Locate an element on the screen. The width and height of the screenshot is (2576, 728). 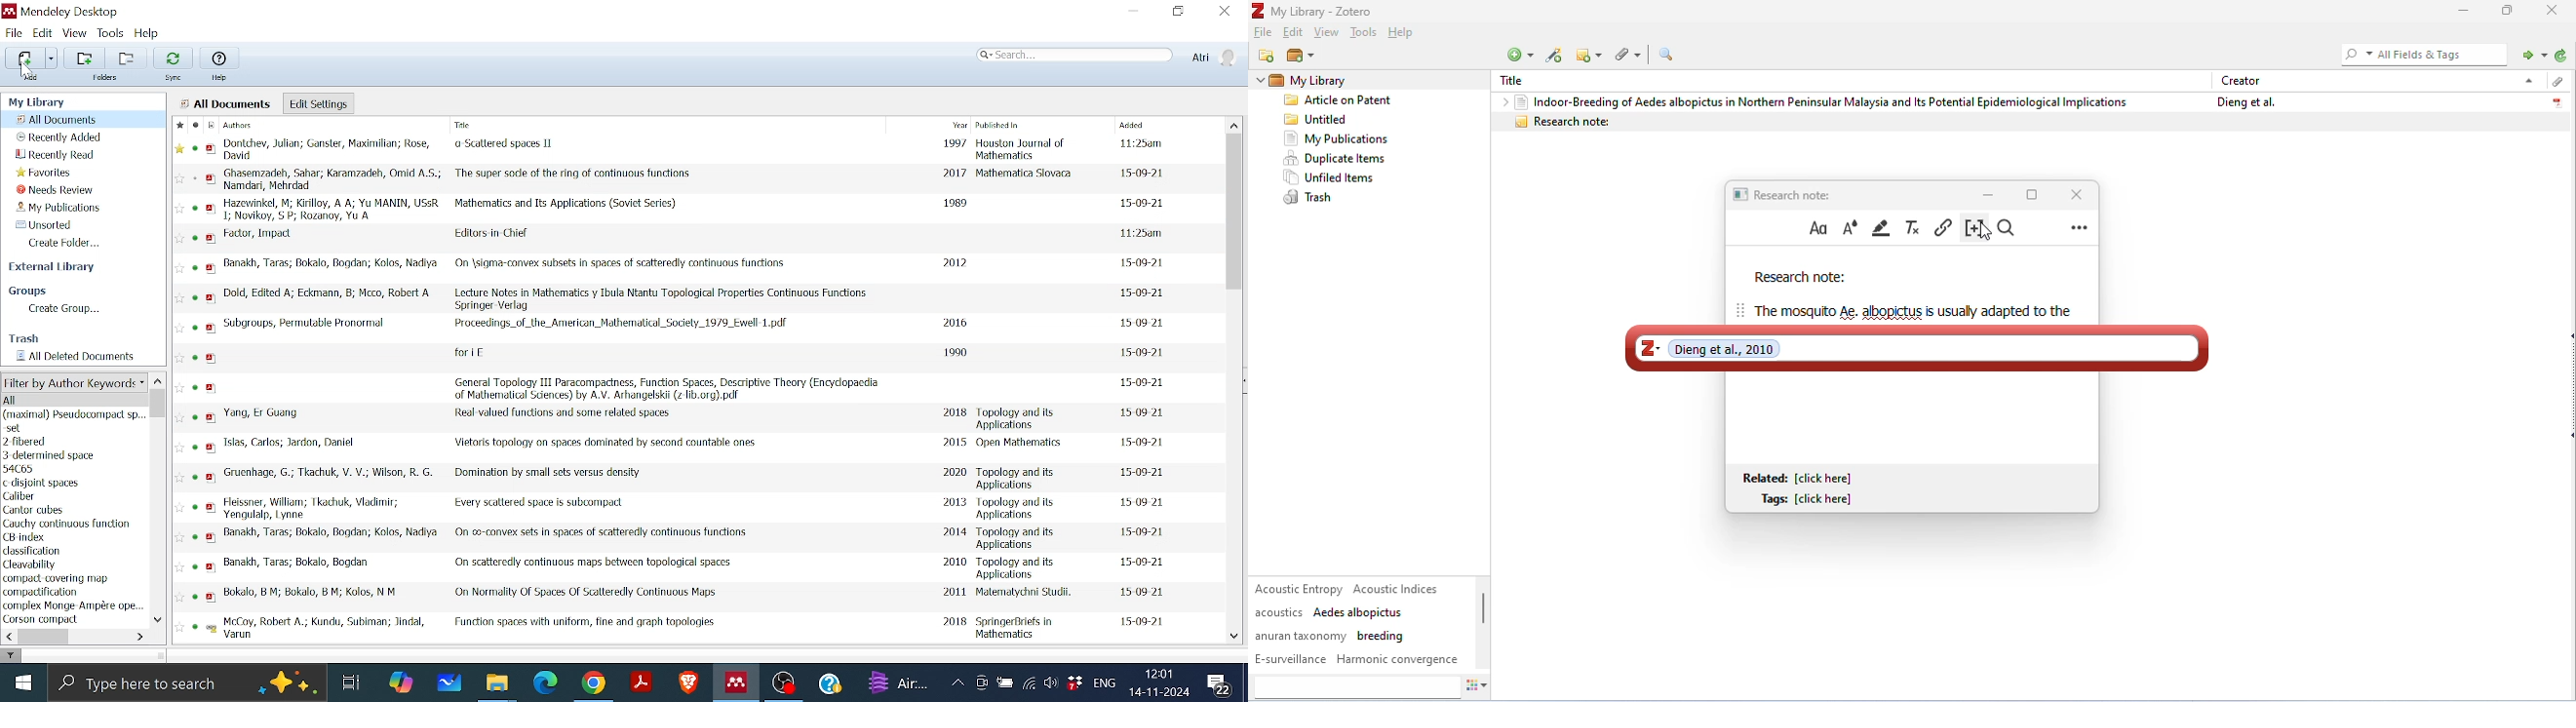
close is located at coordinates (2074, 193).